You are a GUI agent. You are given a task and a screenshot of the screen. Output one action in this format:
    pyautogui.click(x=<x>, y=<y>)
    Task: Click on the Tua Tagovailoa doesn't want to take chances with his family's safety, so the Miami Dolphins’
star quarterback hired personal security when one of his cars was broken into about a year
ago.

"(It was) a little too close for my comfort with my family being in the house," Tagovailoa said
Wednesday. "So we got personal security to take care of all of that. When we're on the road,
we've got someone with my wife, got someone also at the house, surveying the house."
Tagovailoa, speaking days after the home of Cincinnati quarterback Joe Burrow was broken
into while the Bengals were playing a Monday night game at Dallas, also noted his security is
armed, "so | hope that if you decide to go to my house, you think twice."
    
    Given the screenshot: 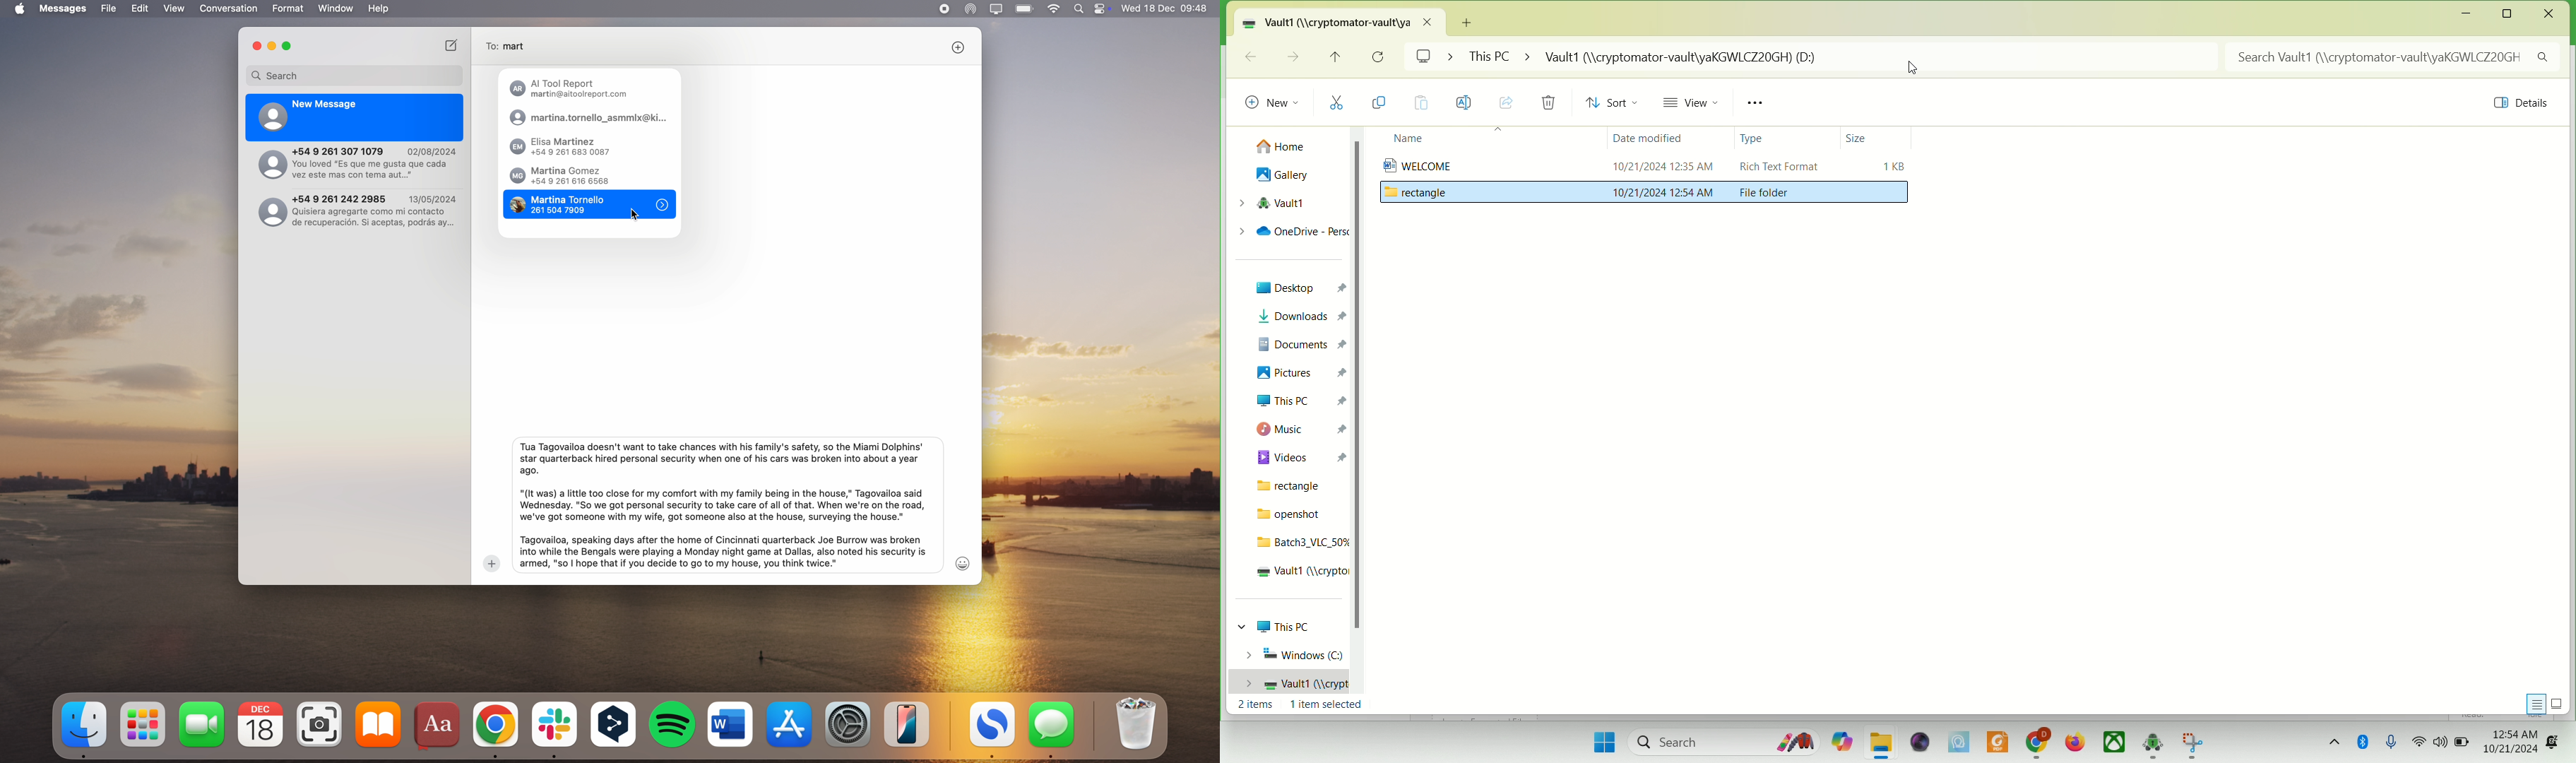 What is the action you would take?
    pyautogui.click(x=722, y=505)
    